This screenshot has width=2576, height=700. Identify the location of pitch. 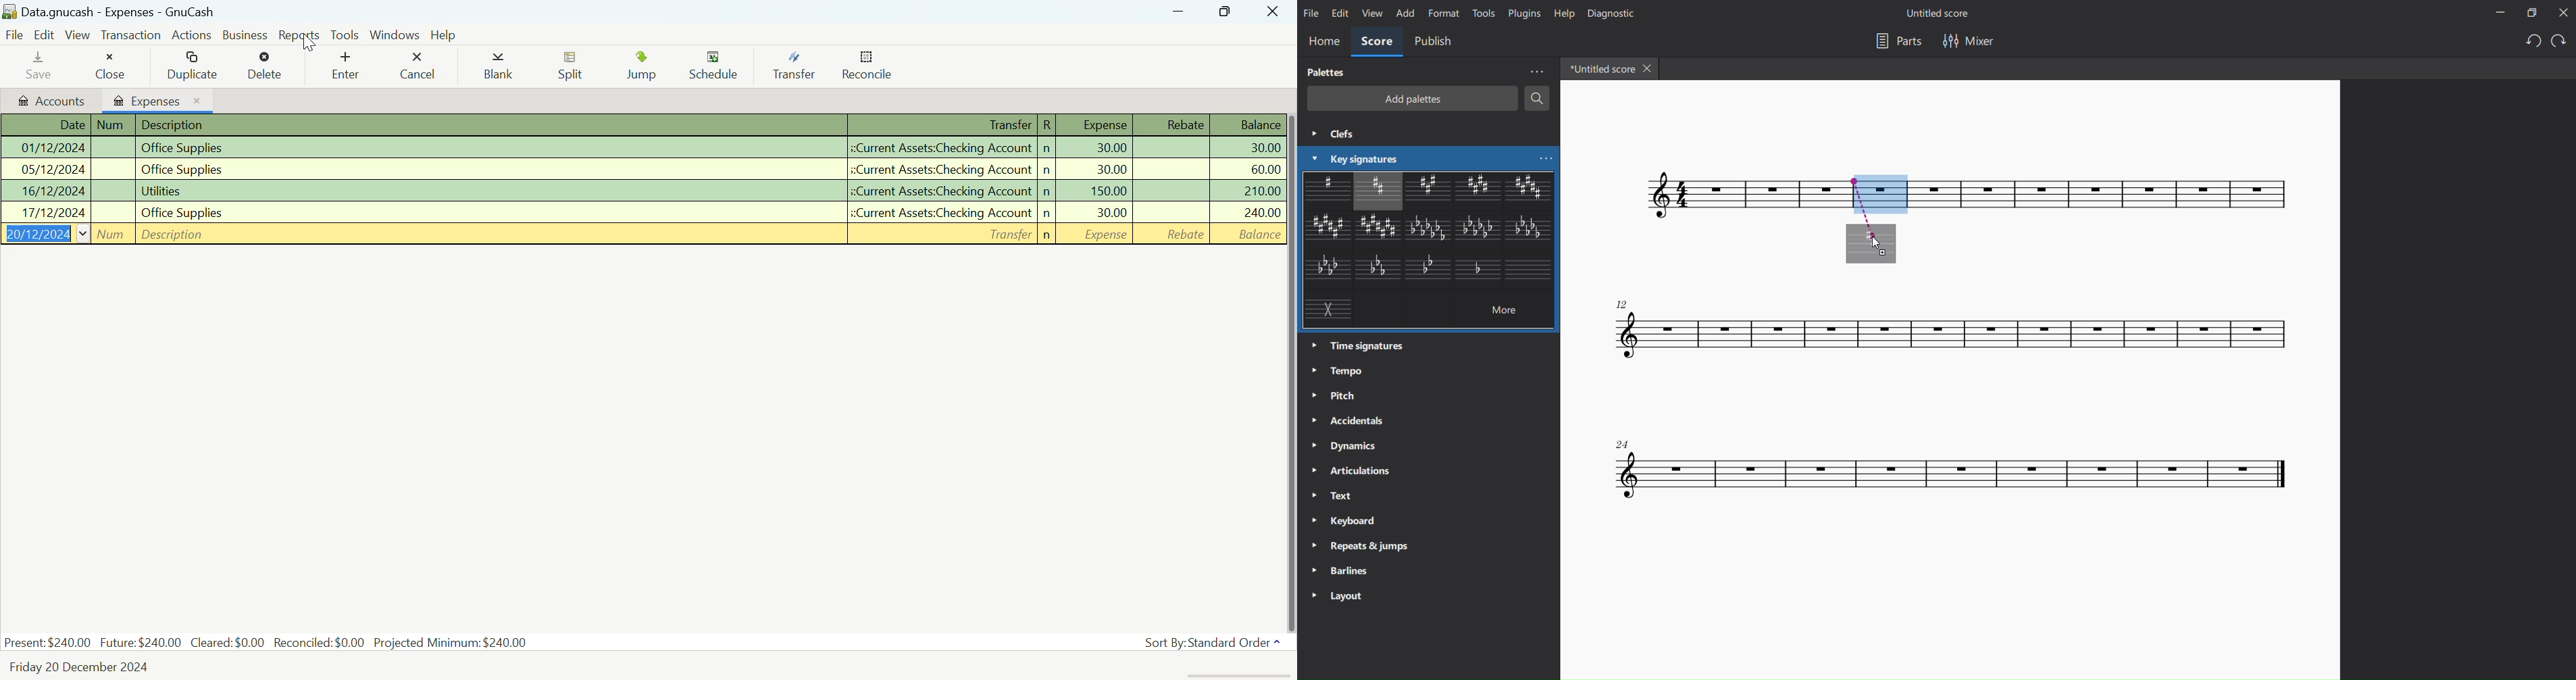
(1344, 395).